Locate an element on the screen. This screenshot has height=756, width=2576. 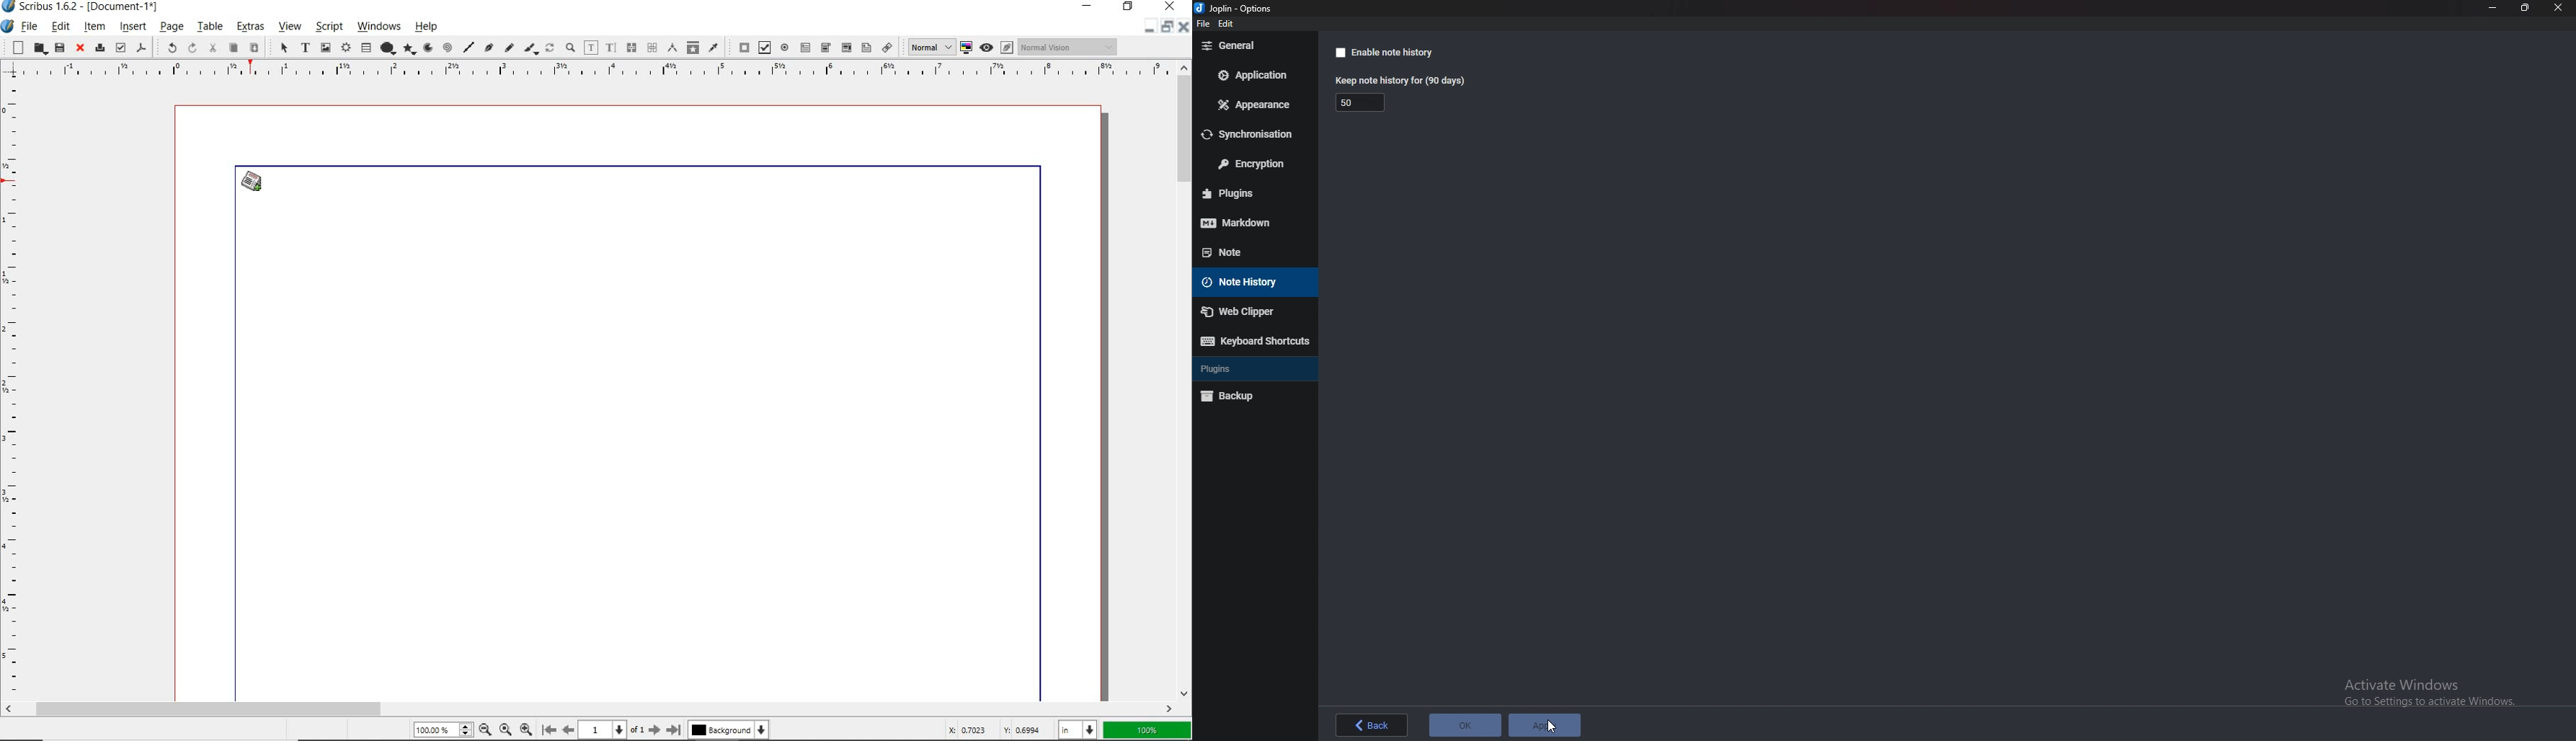
zoom factor is located at coordinates (1148, 732).